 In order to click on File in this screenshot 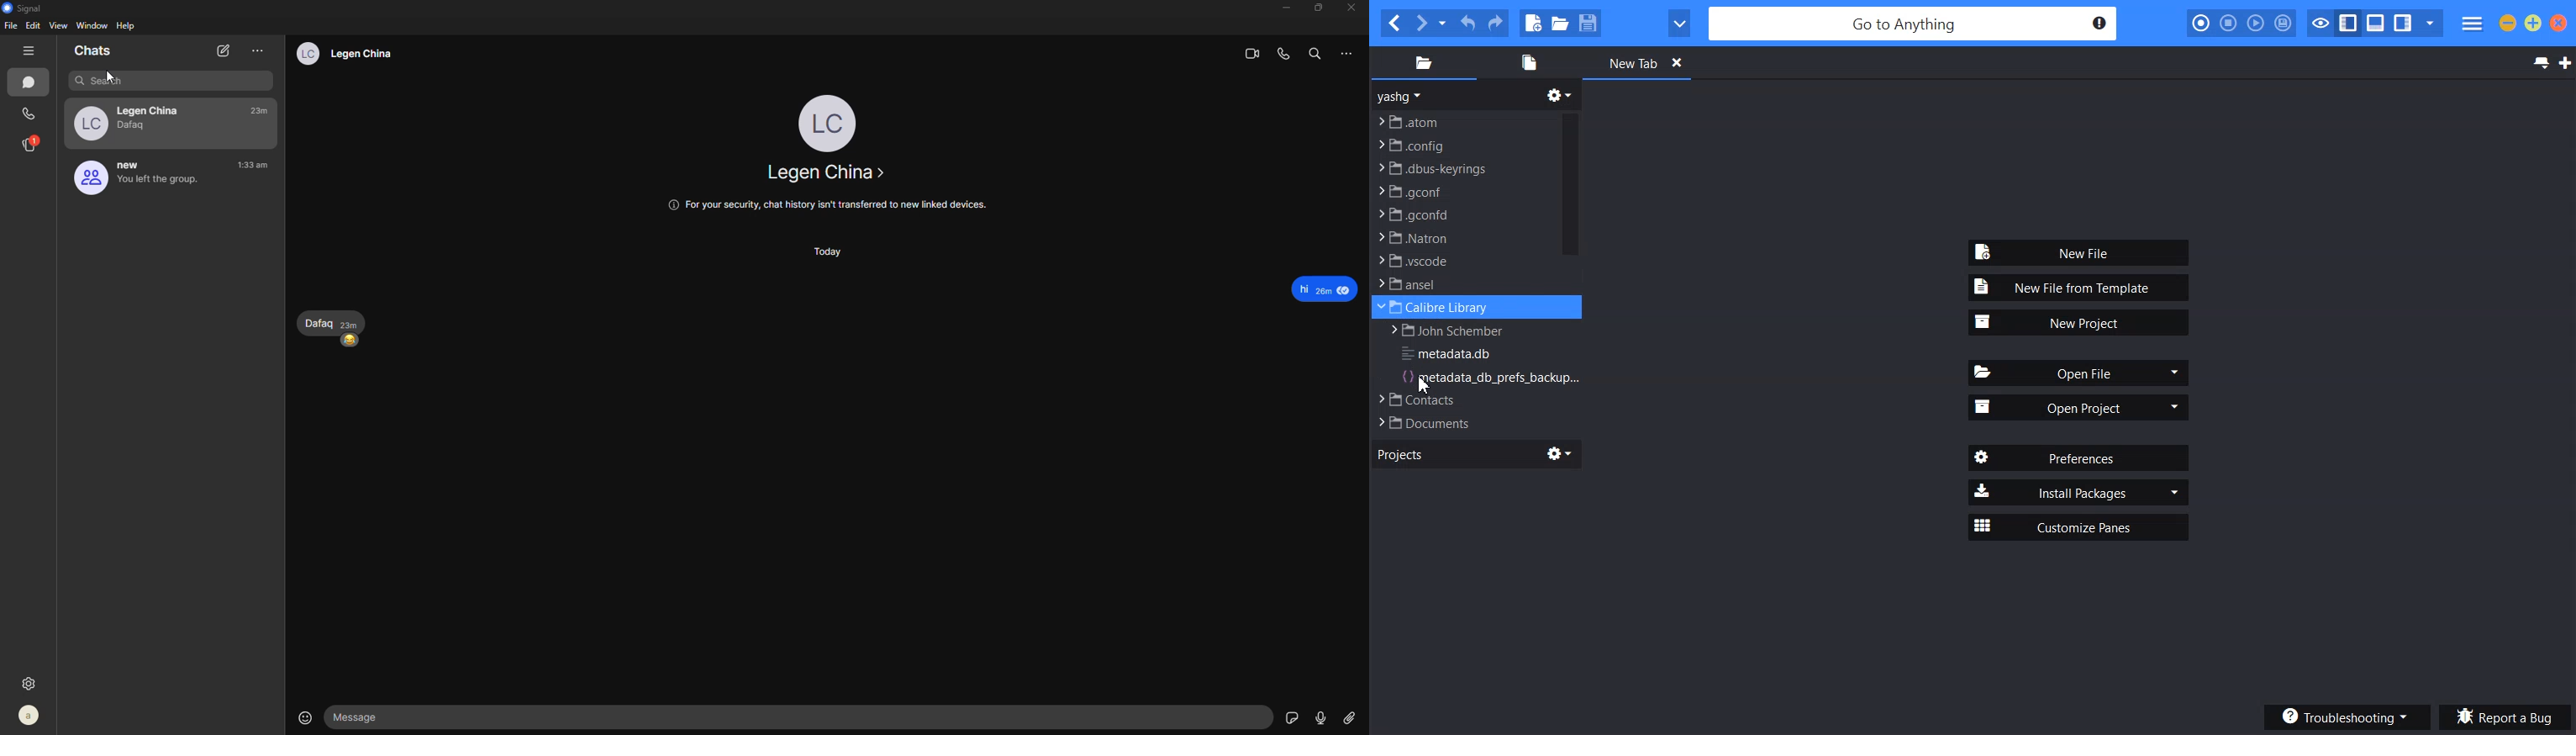, I will do `click(1465, 120)`.